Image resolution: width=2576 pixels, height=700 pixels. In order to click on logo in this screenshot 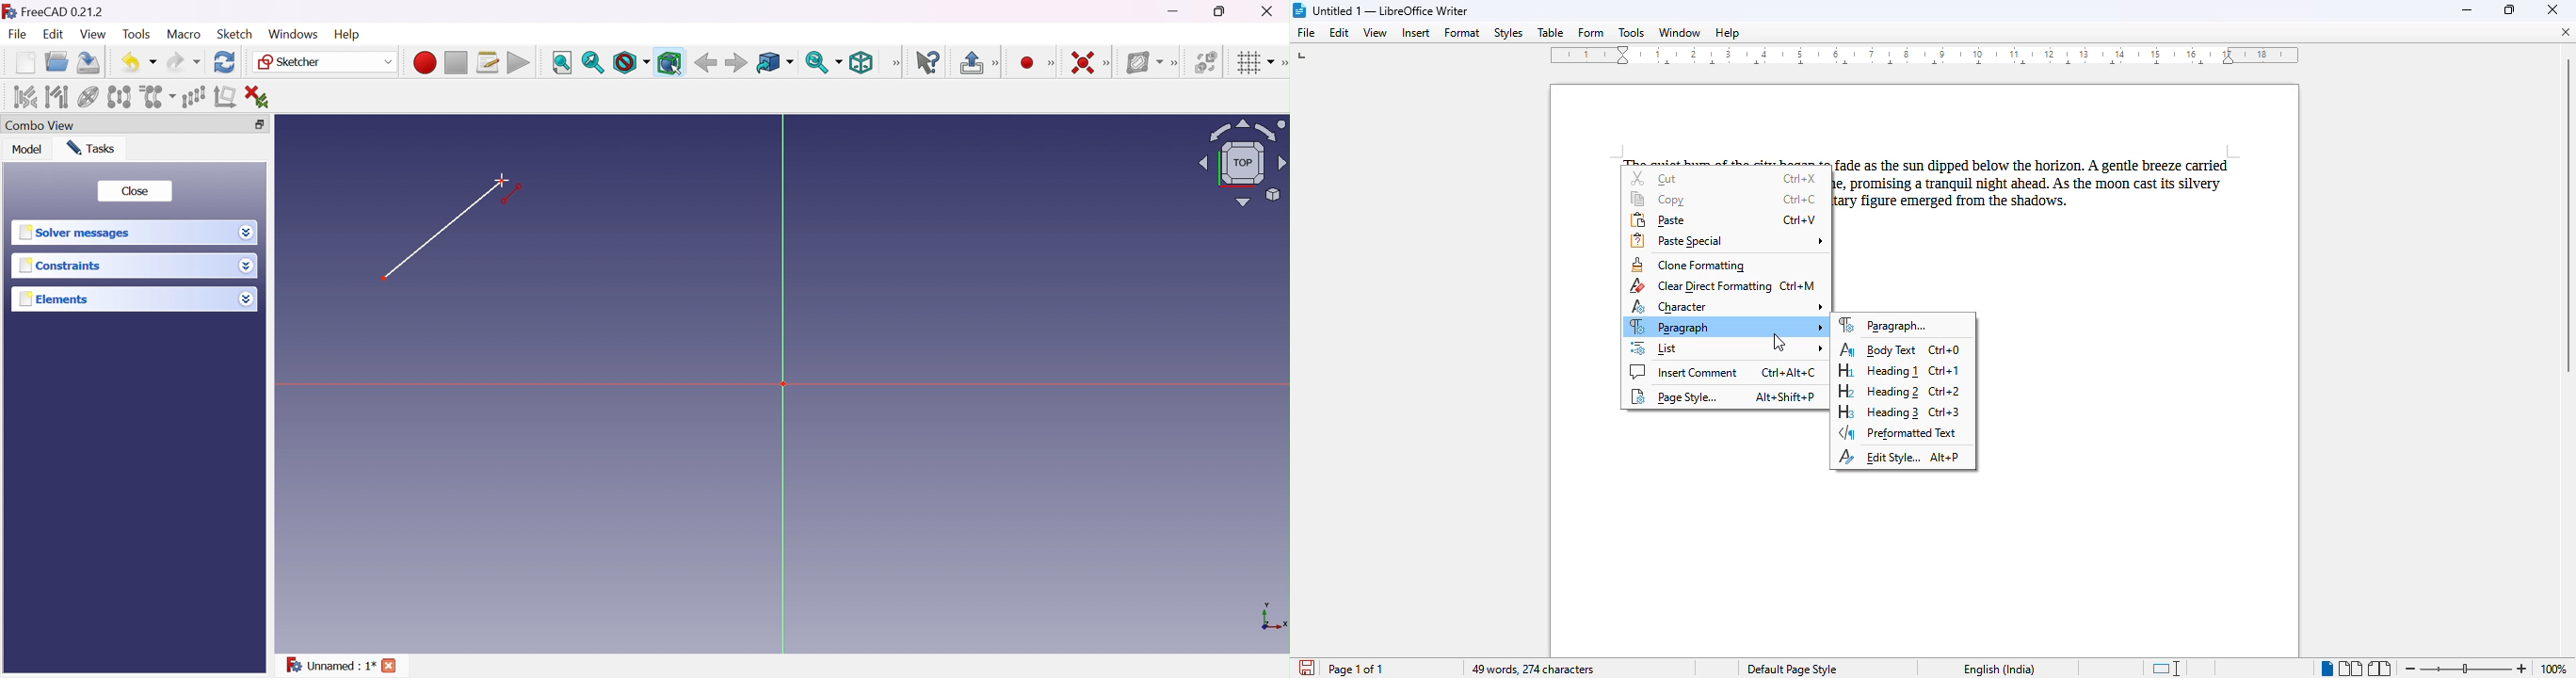, I will do `click(1299, 10)`.